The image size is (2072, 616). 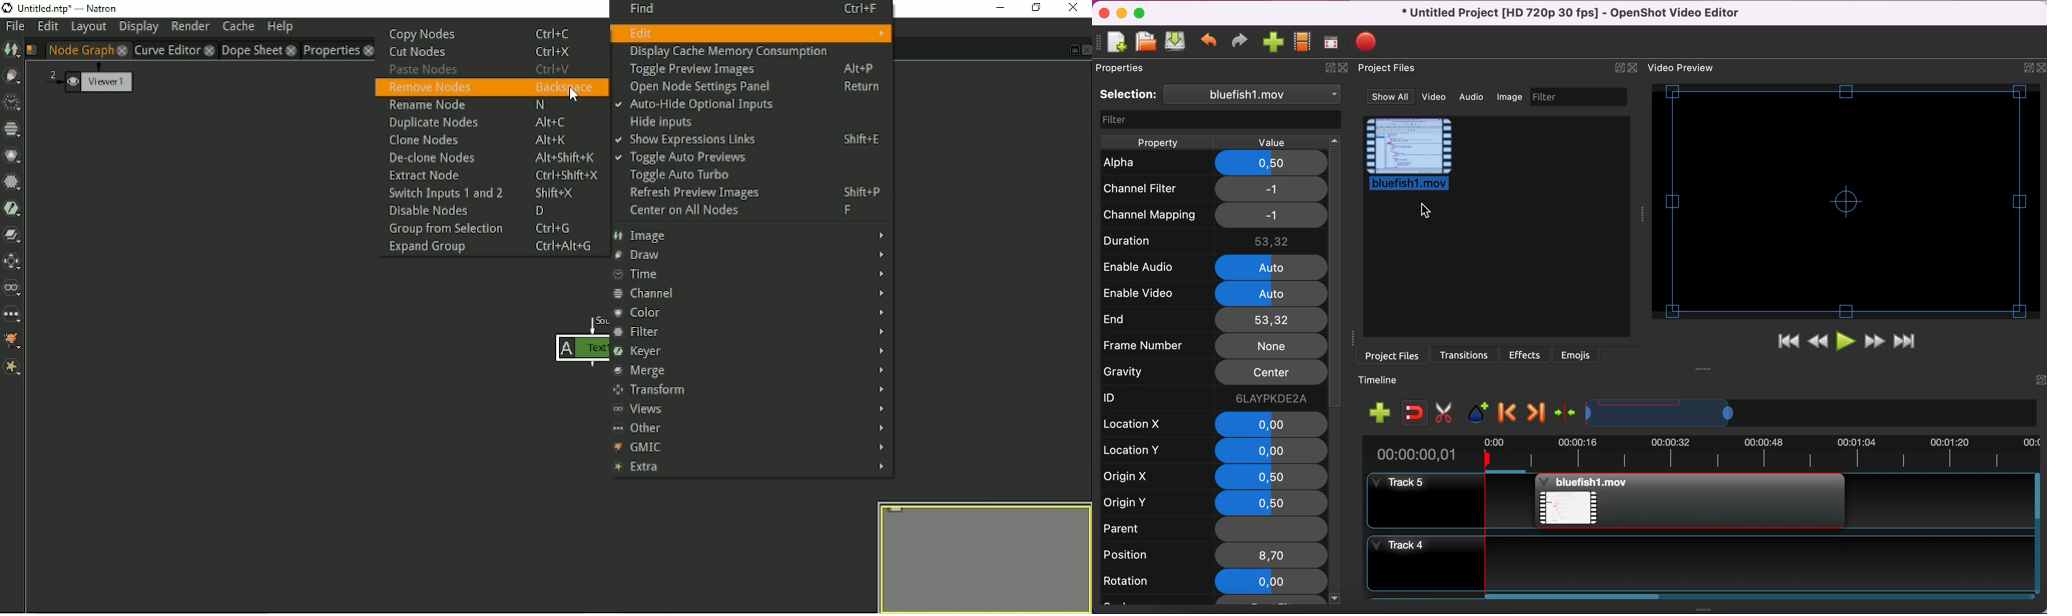 What do you see at coordinates (1272, 423) in the screenshot?
I see `0` at bounding box center [1272, 423].